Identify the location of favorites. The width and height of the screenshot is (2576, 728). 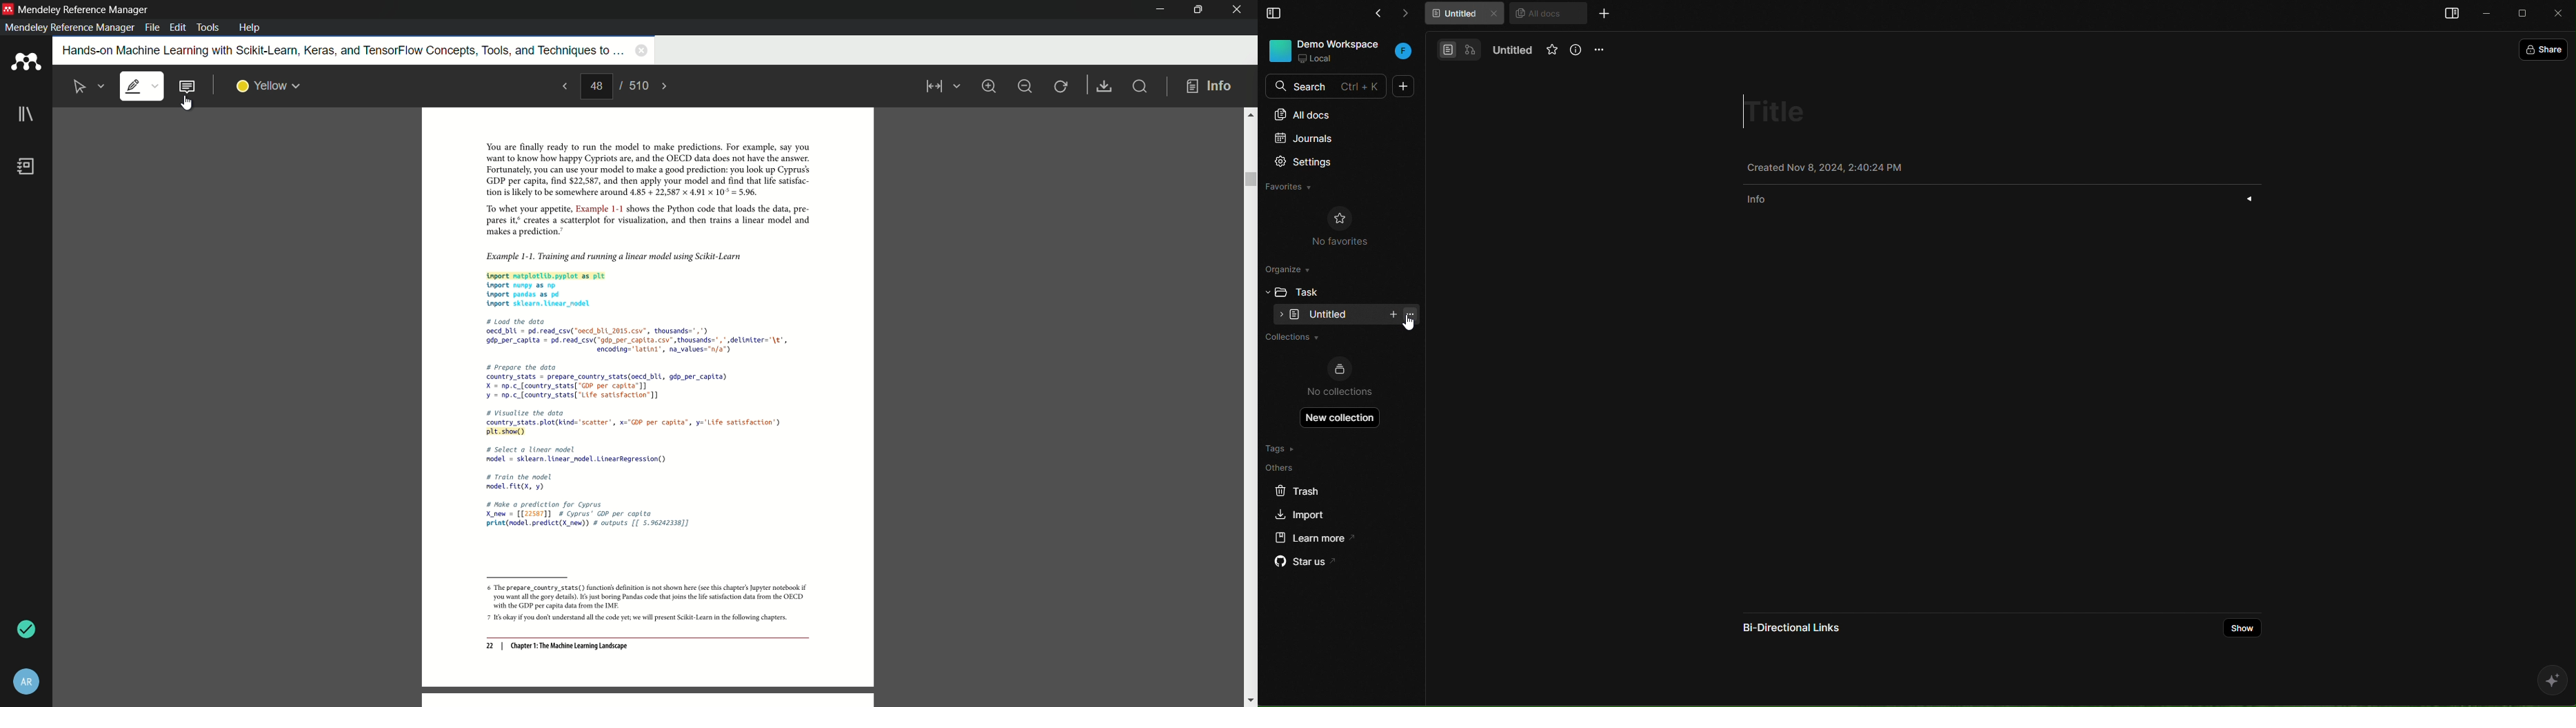
(1552, 50).